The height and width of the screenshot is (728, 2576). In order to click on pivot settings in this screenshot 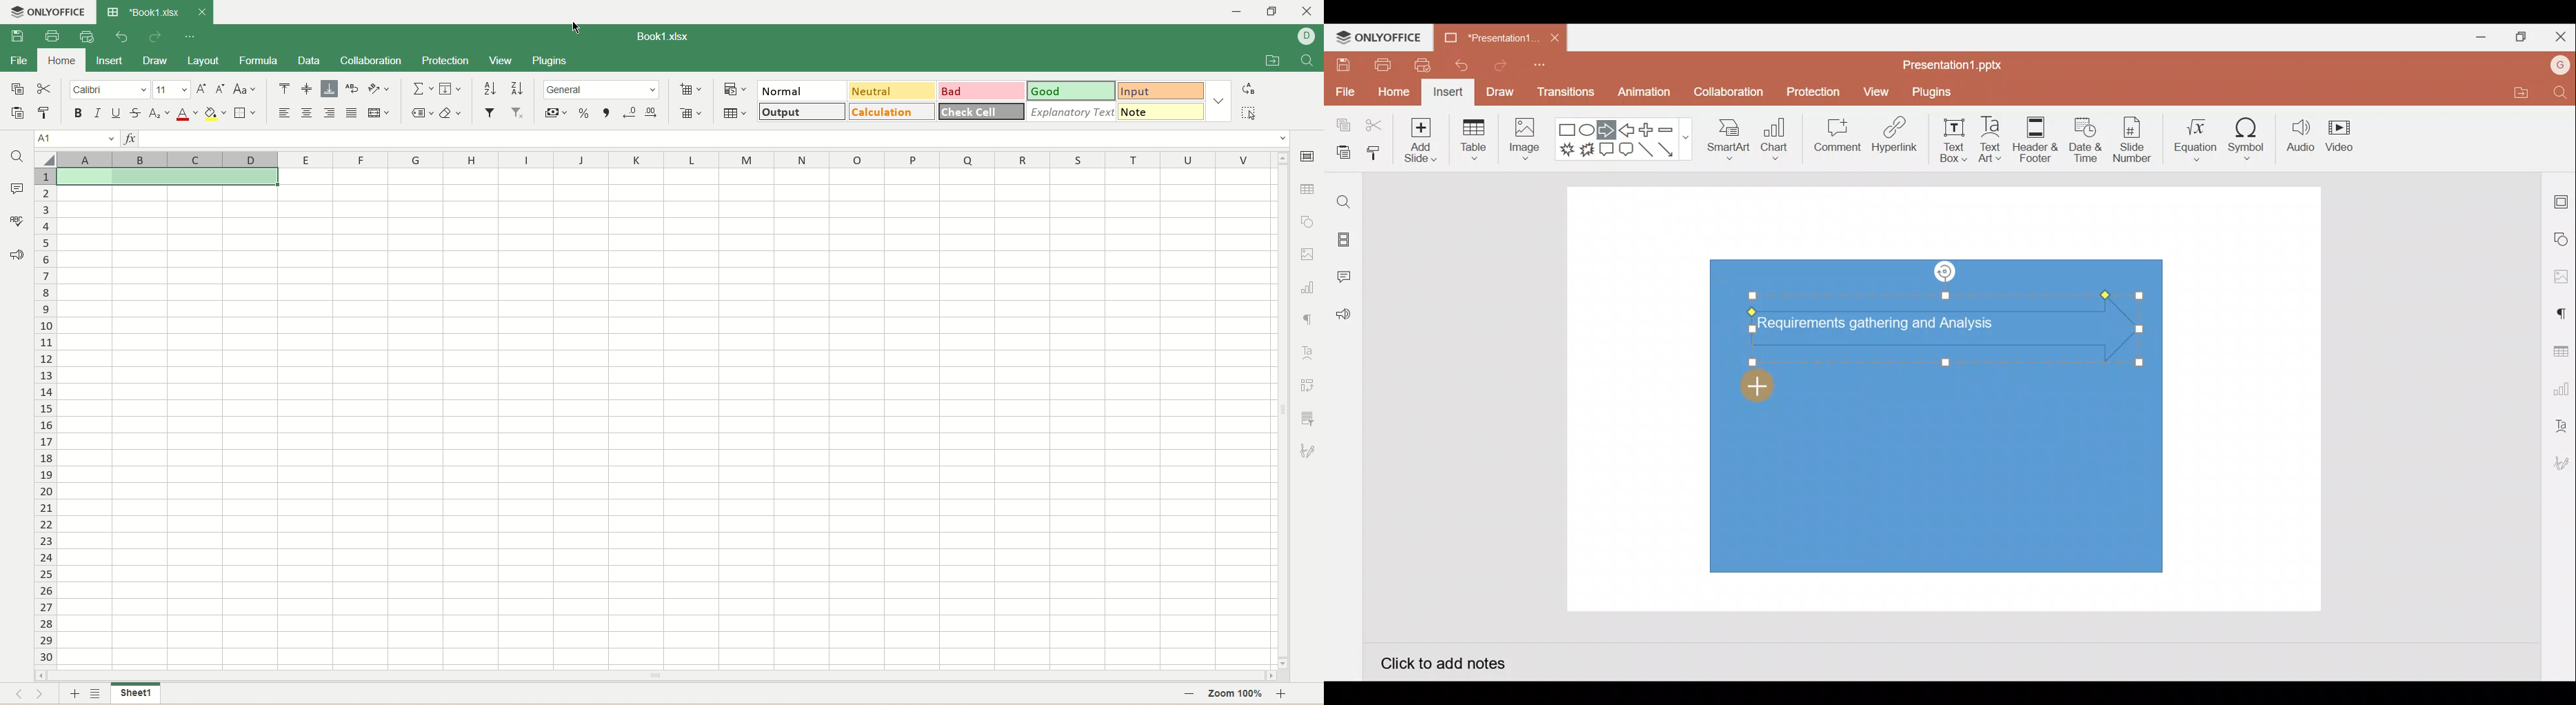, I will do `click(1309, 385)`.